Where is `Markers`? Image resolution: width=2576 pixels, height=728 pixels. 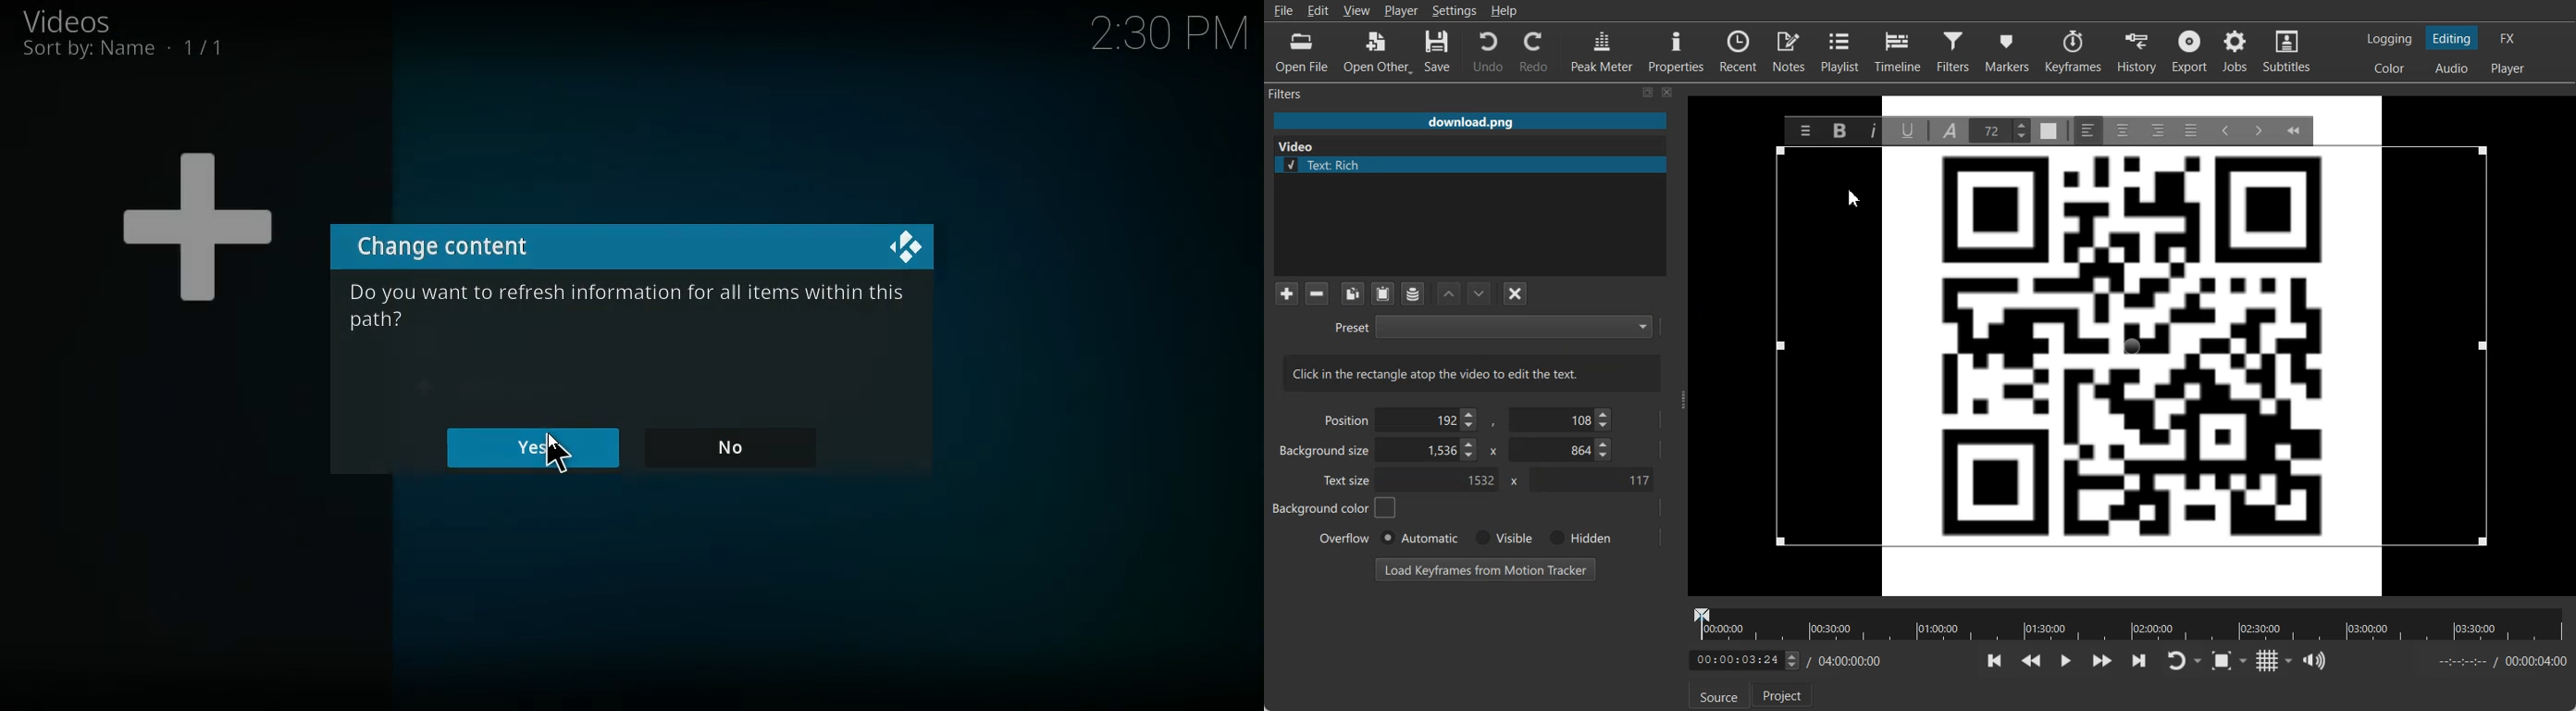 Markers is located at coordinates (2008, 50).